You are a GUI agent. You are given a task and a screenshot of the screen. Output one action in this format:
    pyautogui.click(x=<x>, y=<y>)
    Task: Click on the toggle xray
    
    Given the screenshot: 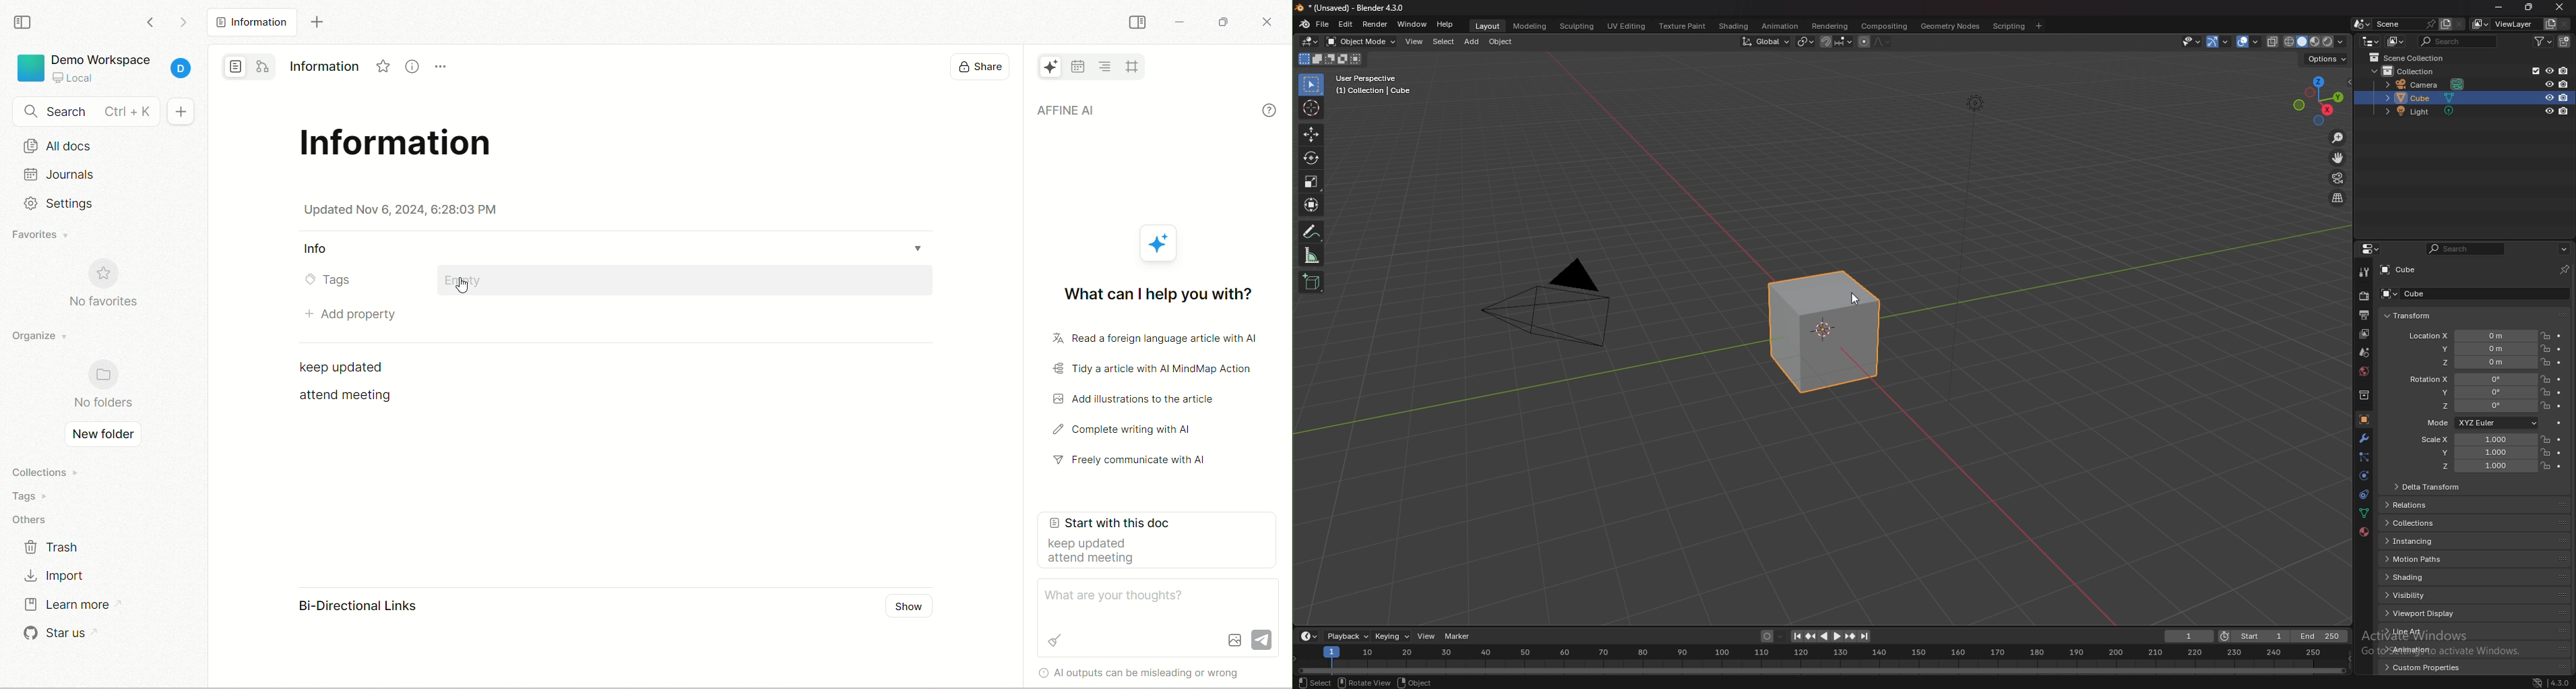 What is the action you would take?
    pyautogui.click(x=2273, y=41)
    